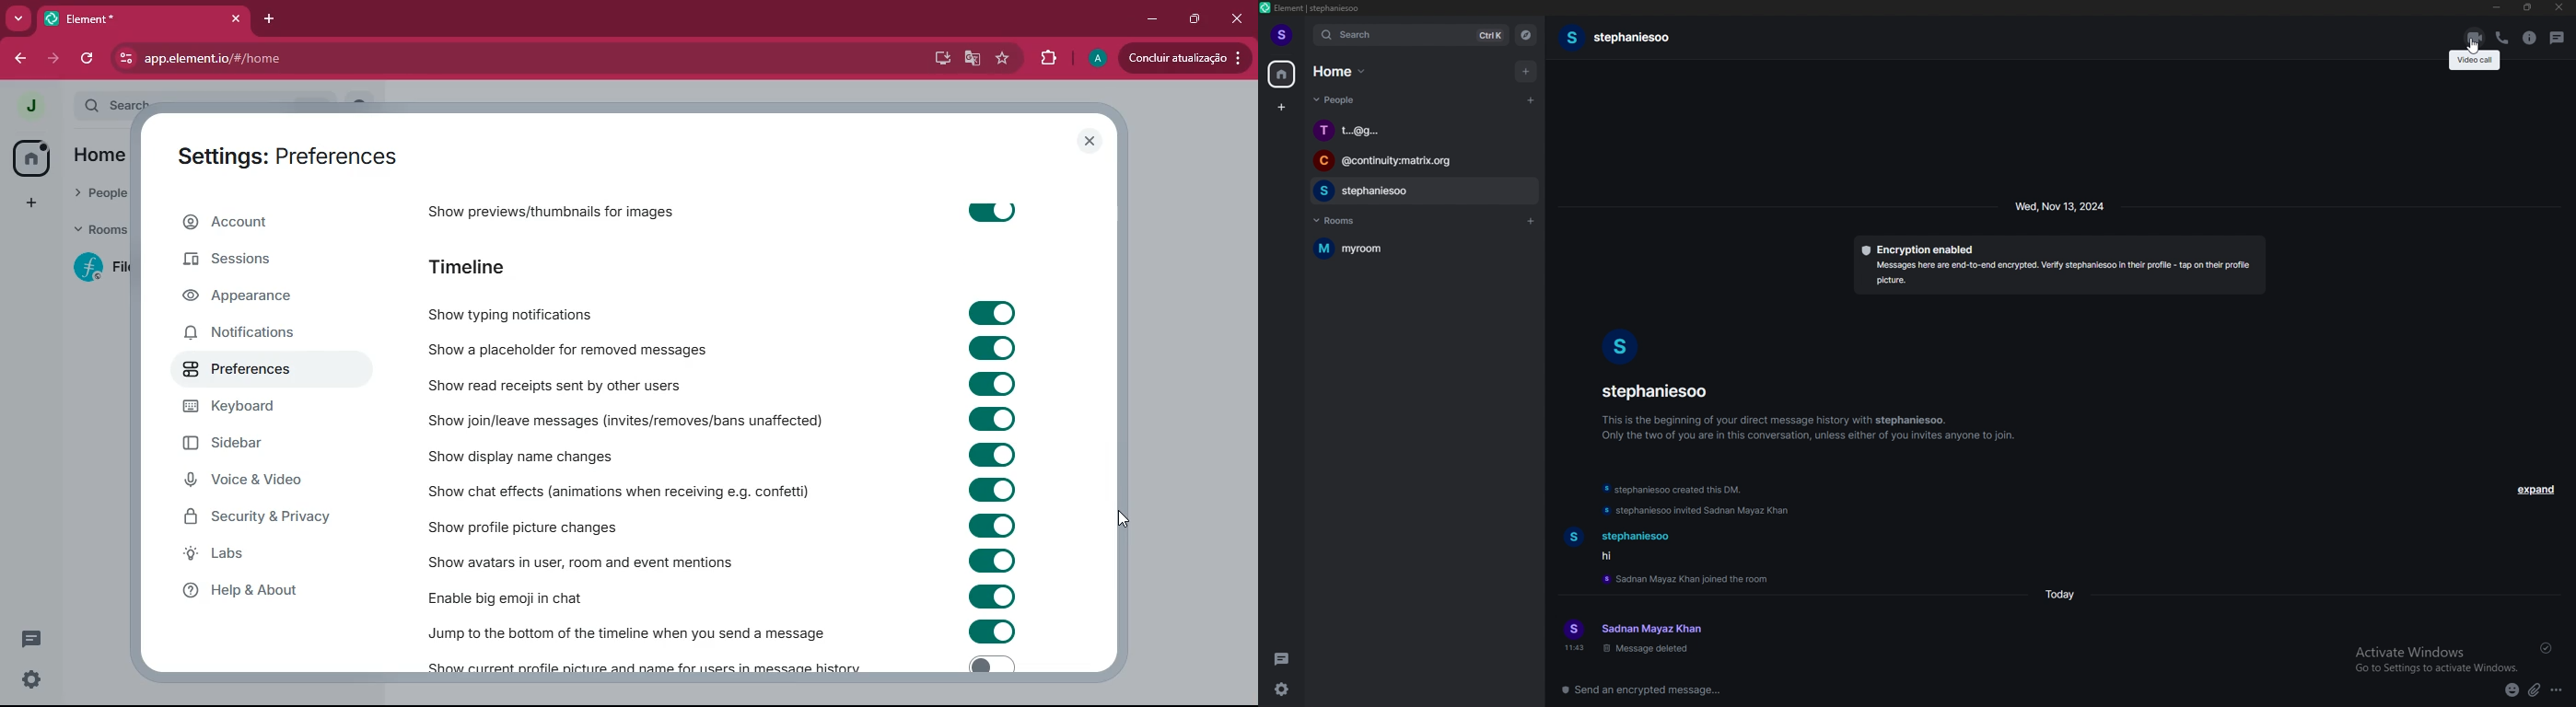 The width and height of the screenshot is (2576, 728). Describe the element at coordinates (264, 519) in the screenshot. I see `security` at that location.